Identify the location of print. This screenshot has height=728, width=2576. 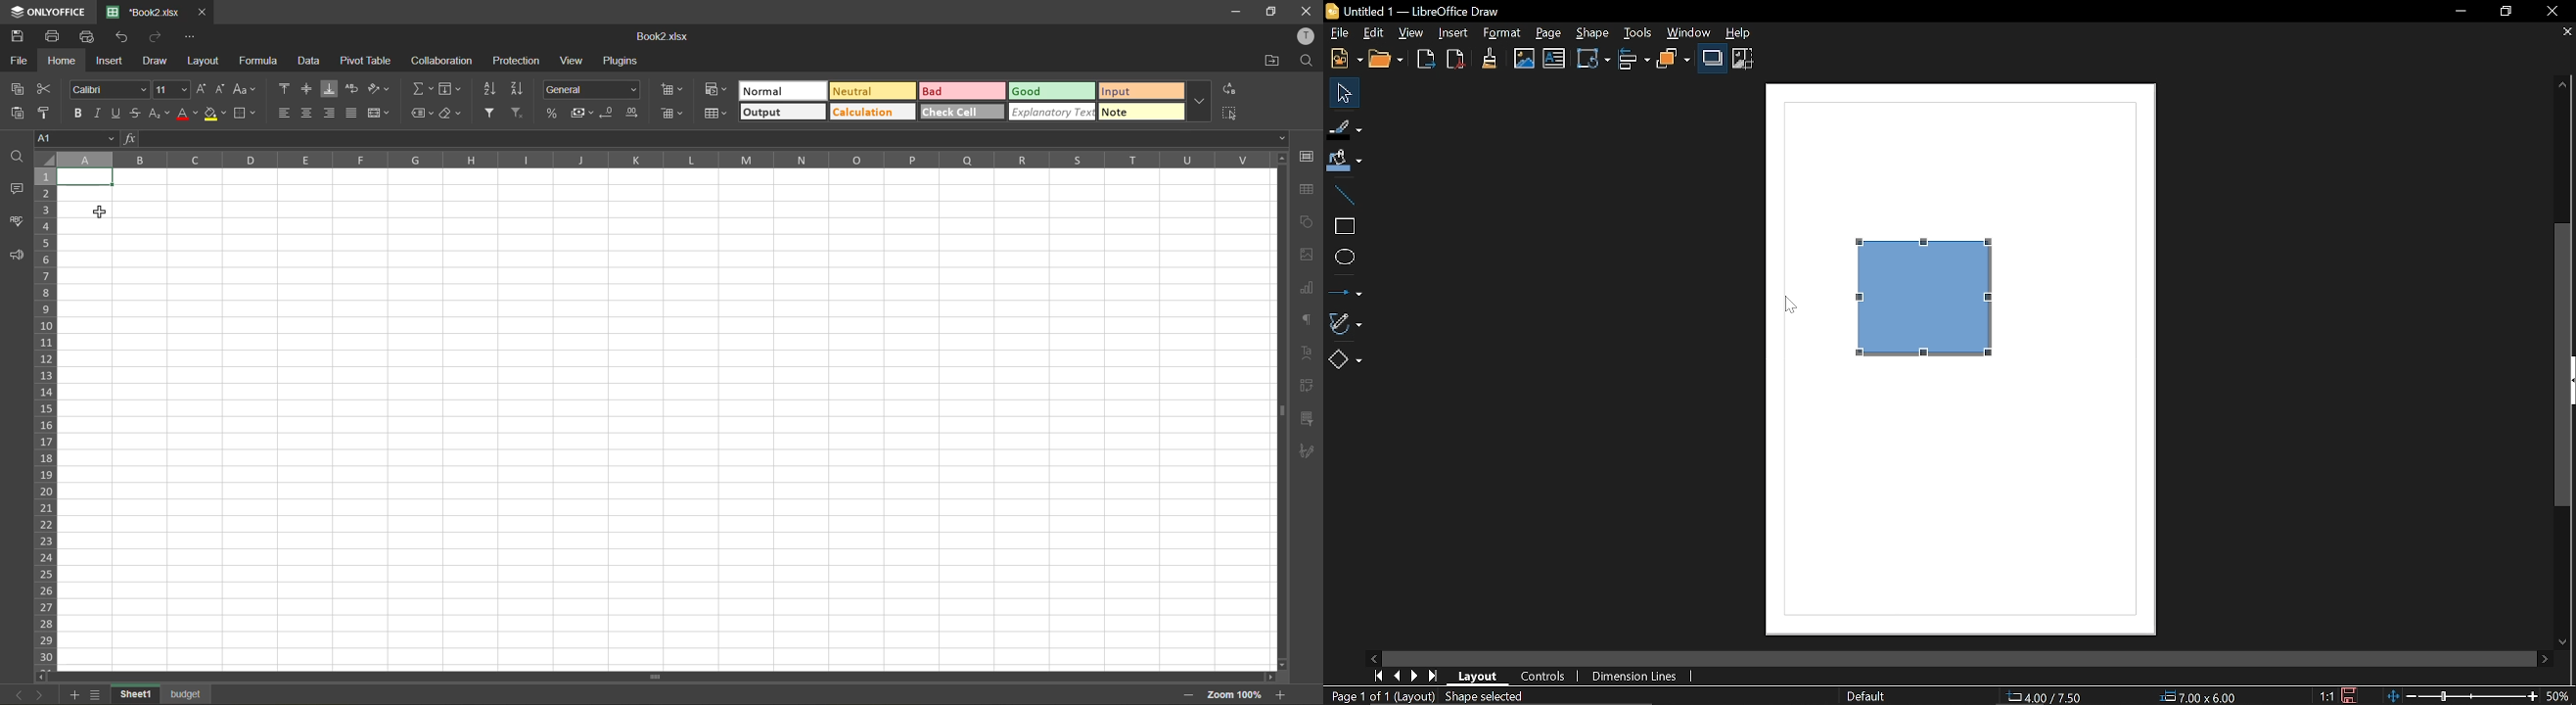
(50, 38).